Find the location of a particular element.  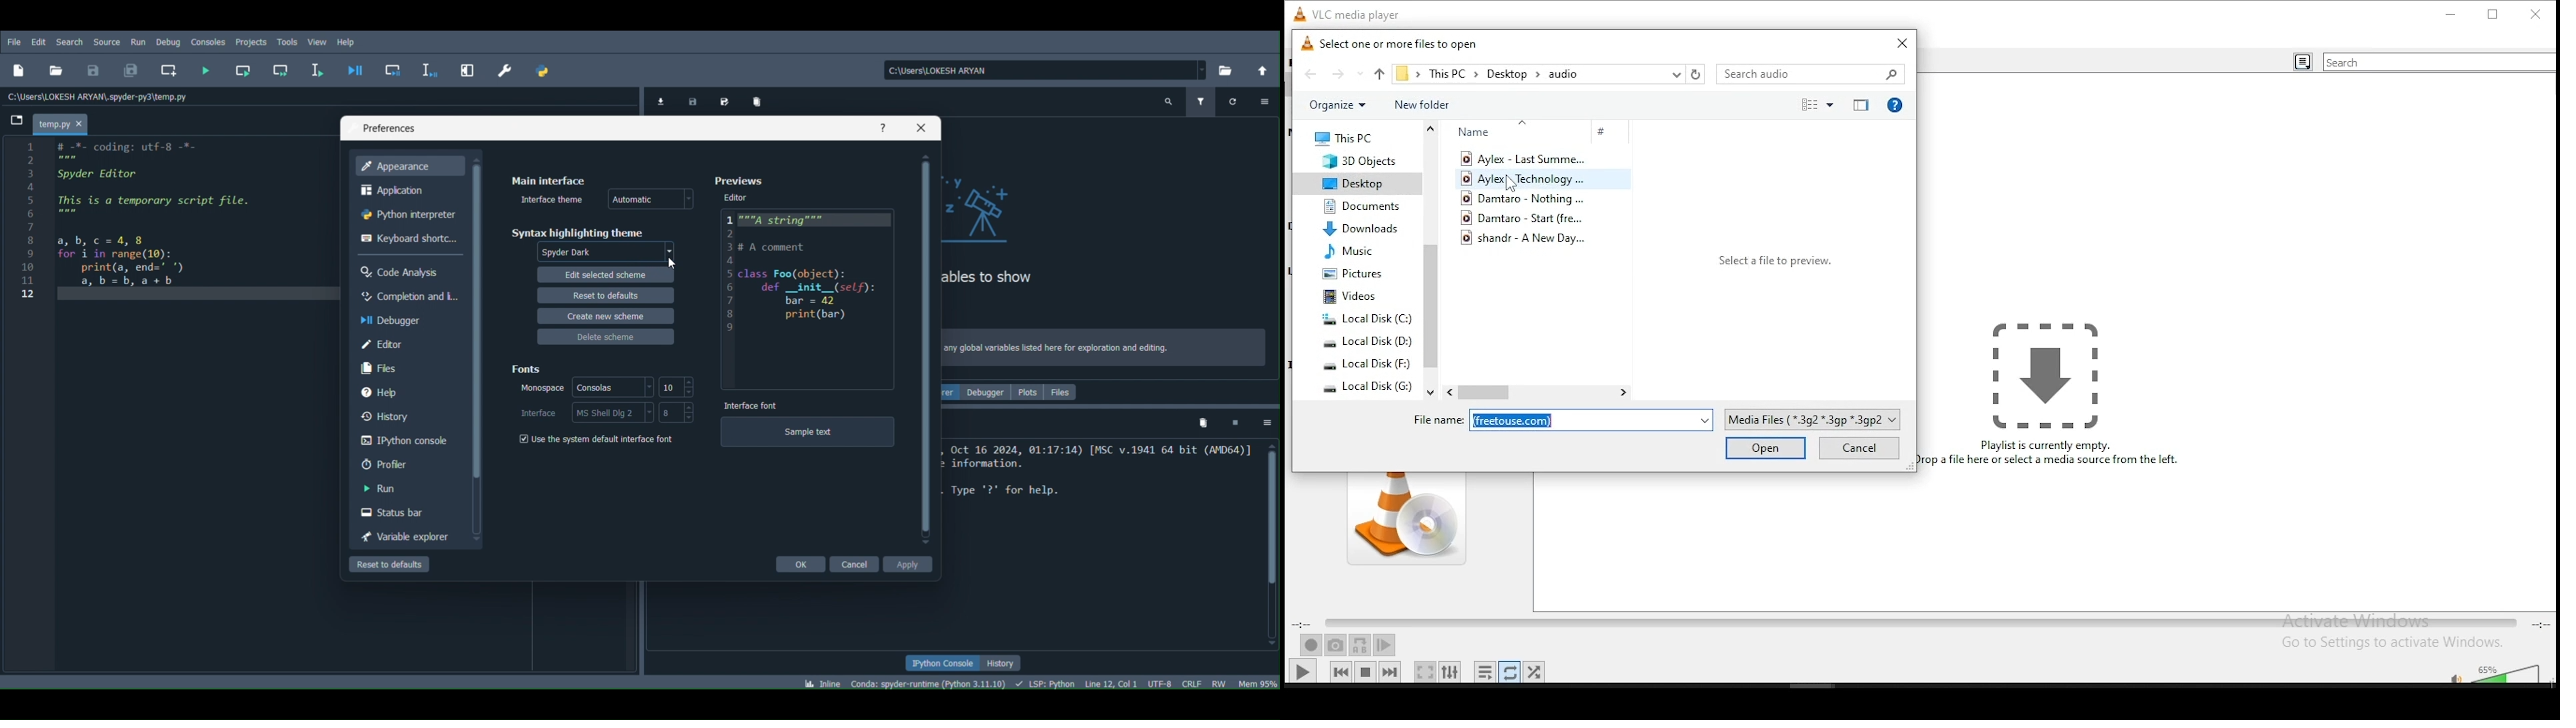

Cancel is located at coordinates (855, 563).